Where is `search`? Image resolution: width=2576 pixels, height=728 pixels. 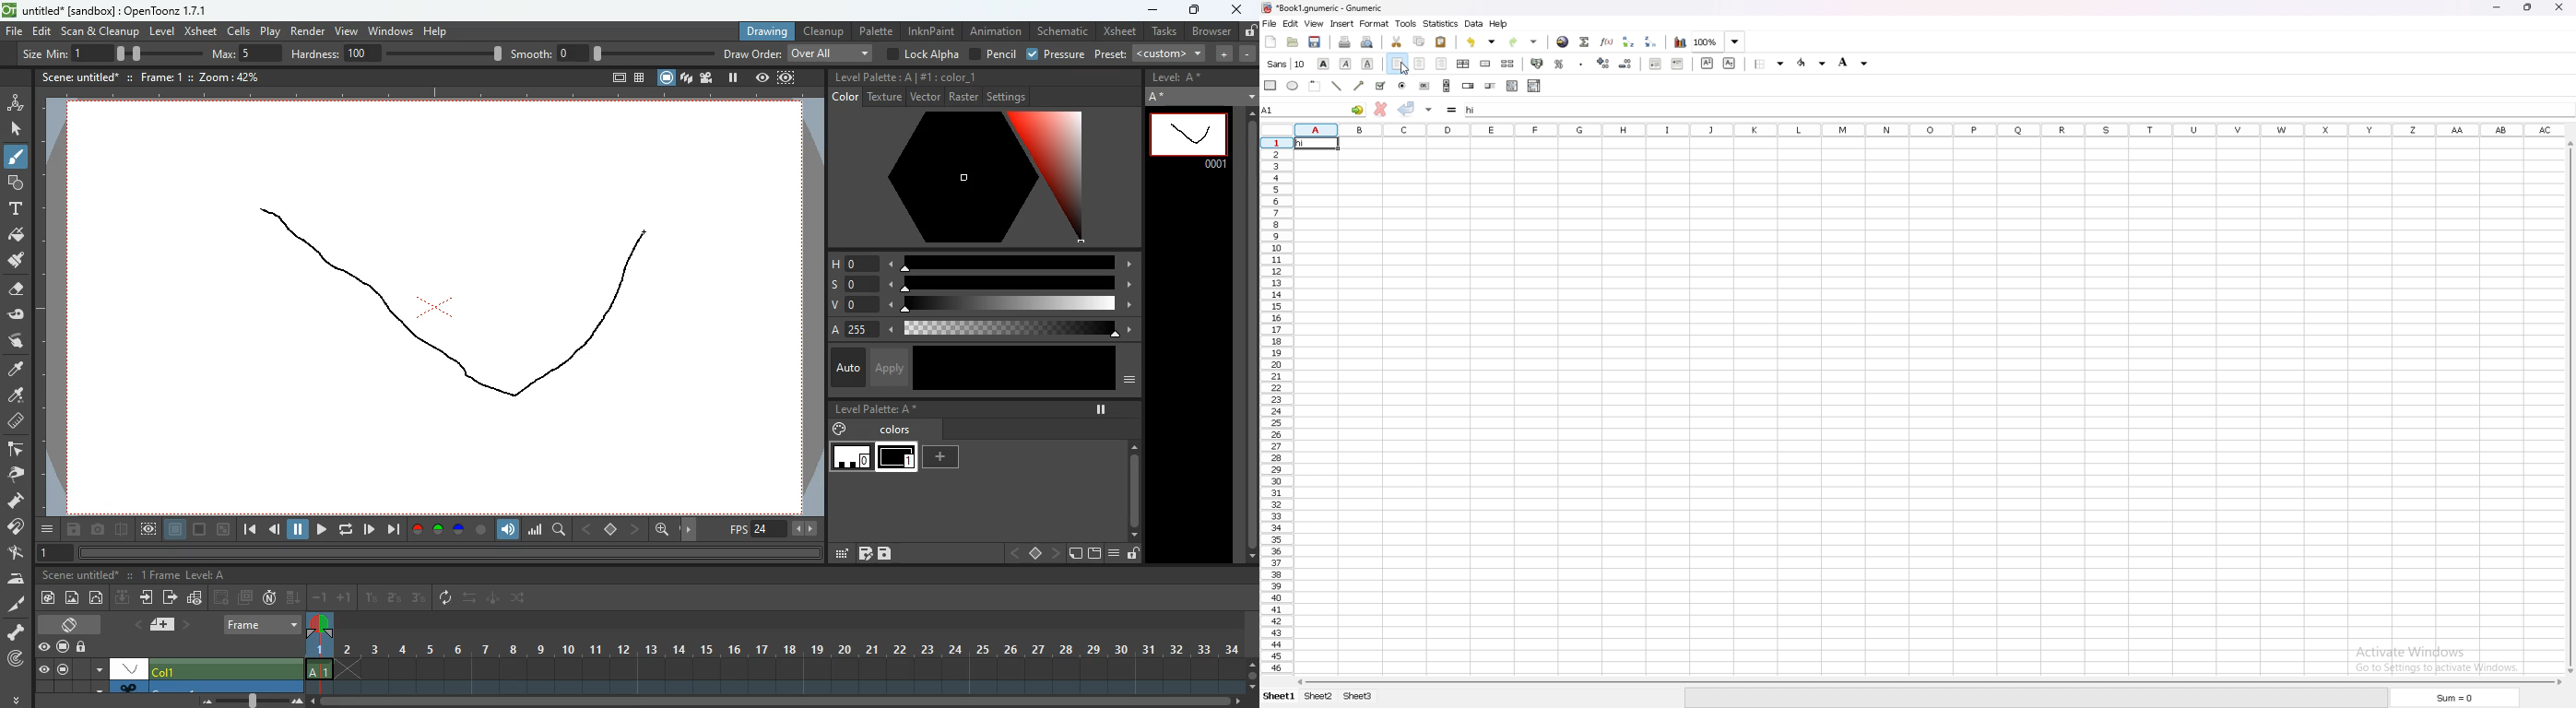
search is located at coordinates (561, 532).